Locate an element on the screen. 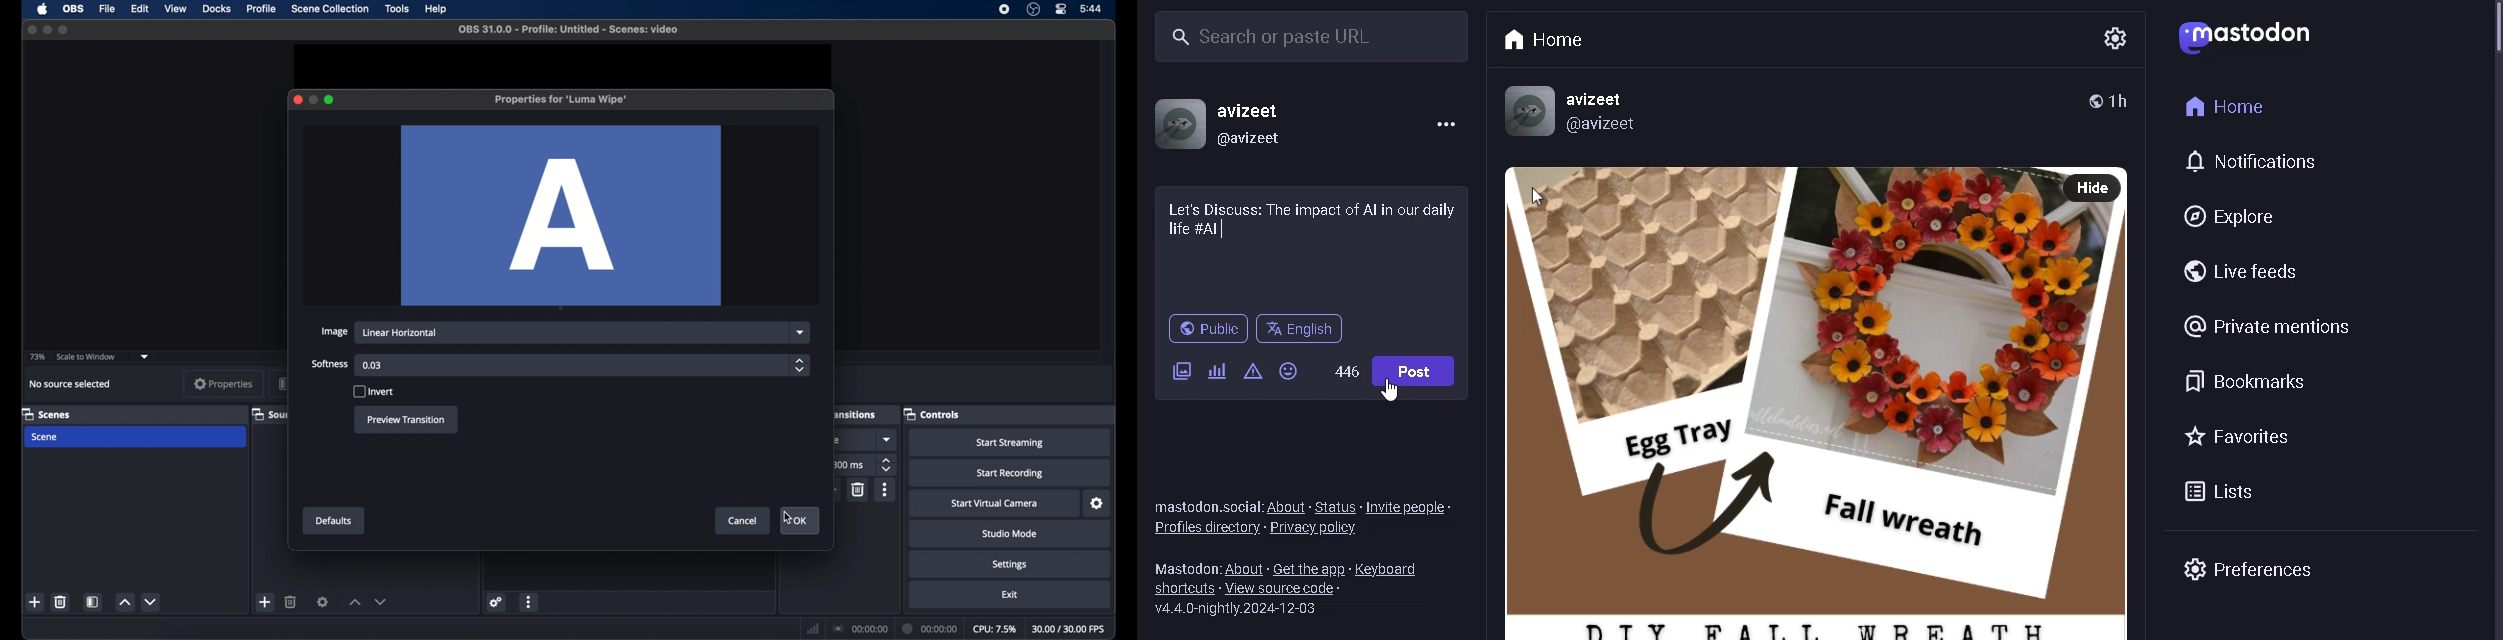  controls is located at coordinates (933, 414).